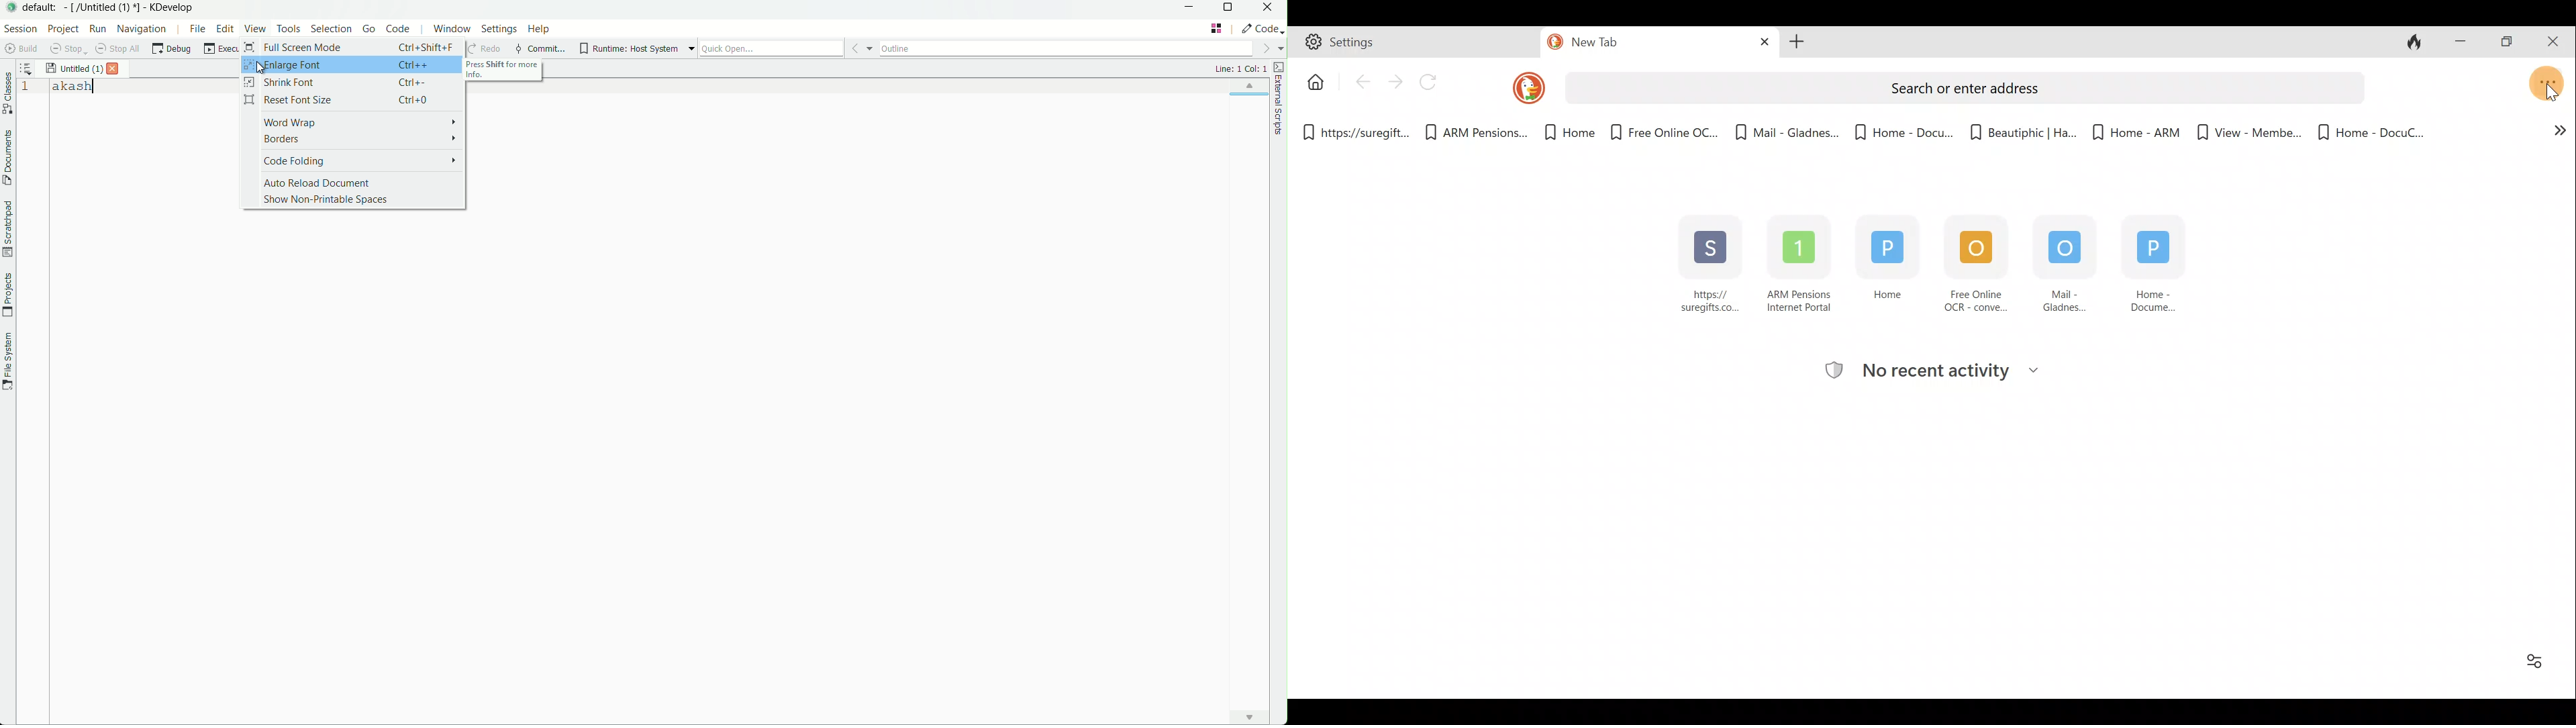 The image size is (2576, 728). What do you see at coordinates (2460, 44) in the screenshot?
I see `Minimise` at bounding box center [2460, 44].